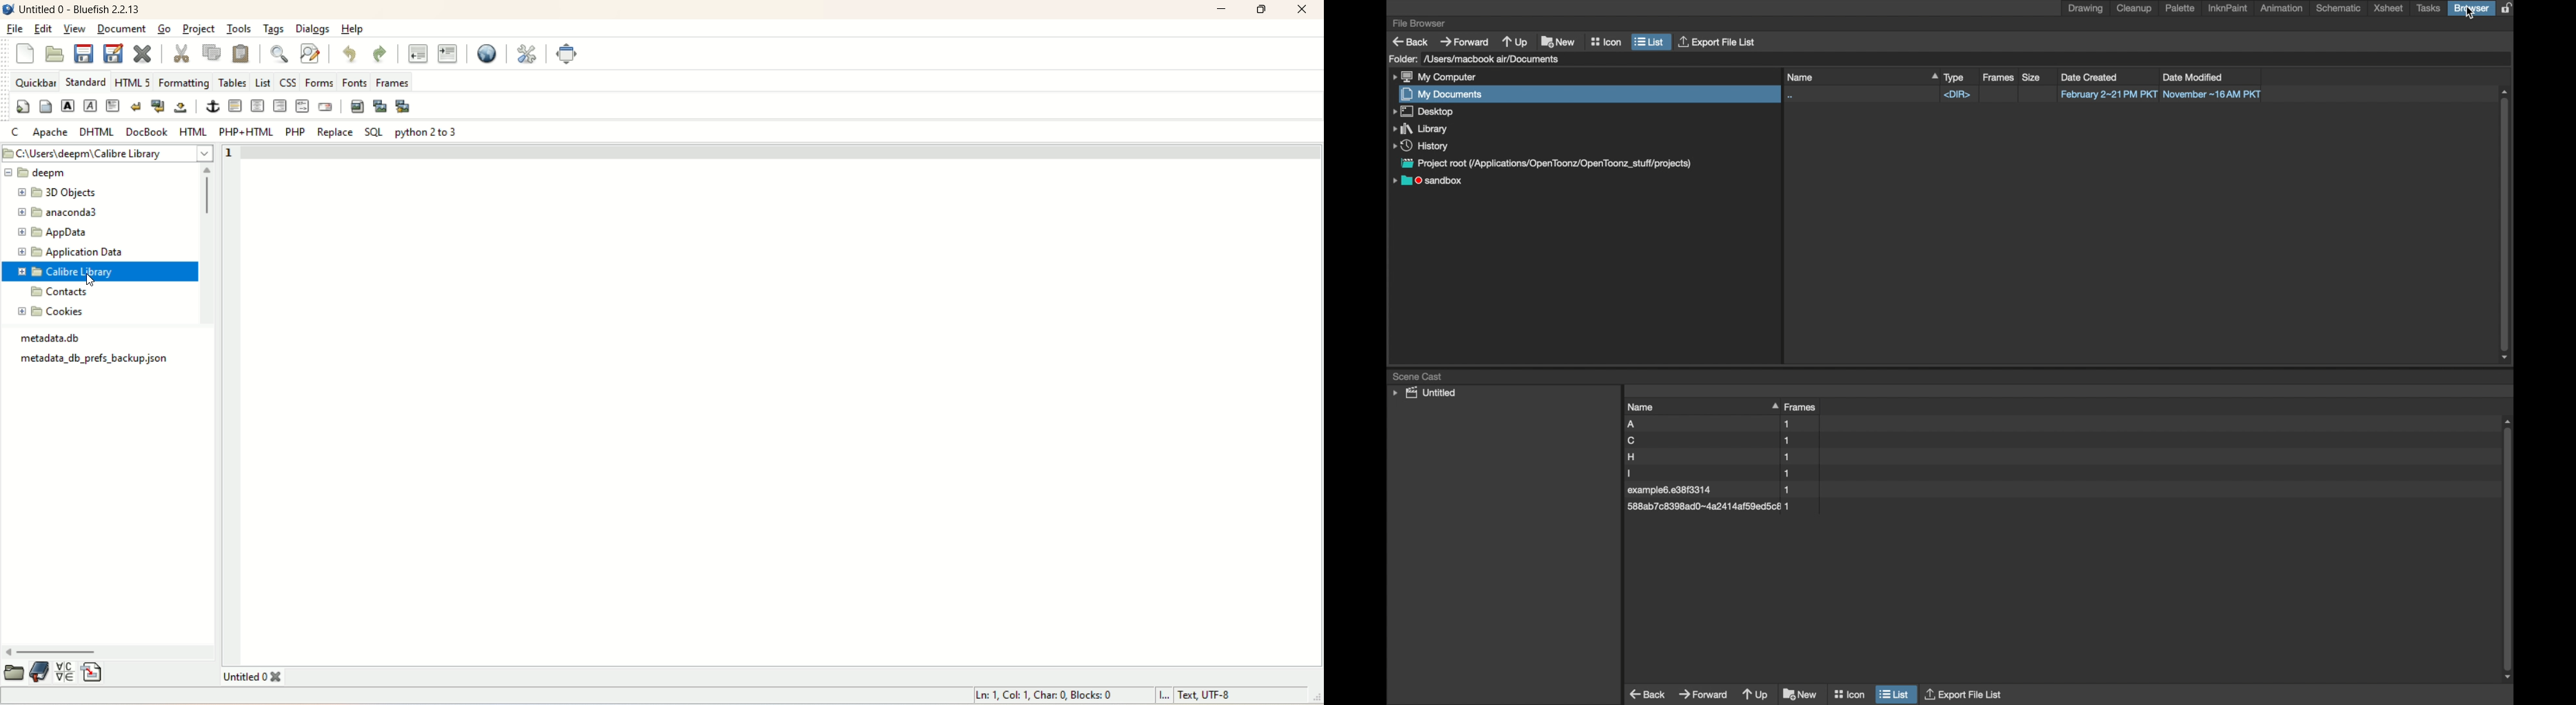  I want to click on minimize, so click(1222, 11).